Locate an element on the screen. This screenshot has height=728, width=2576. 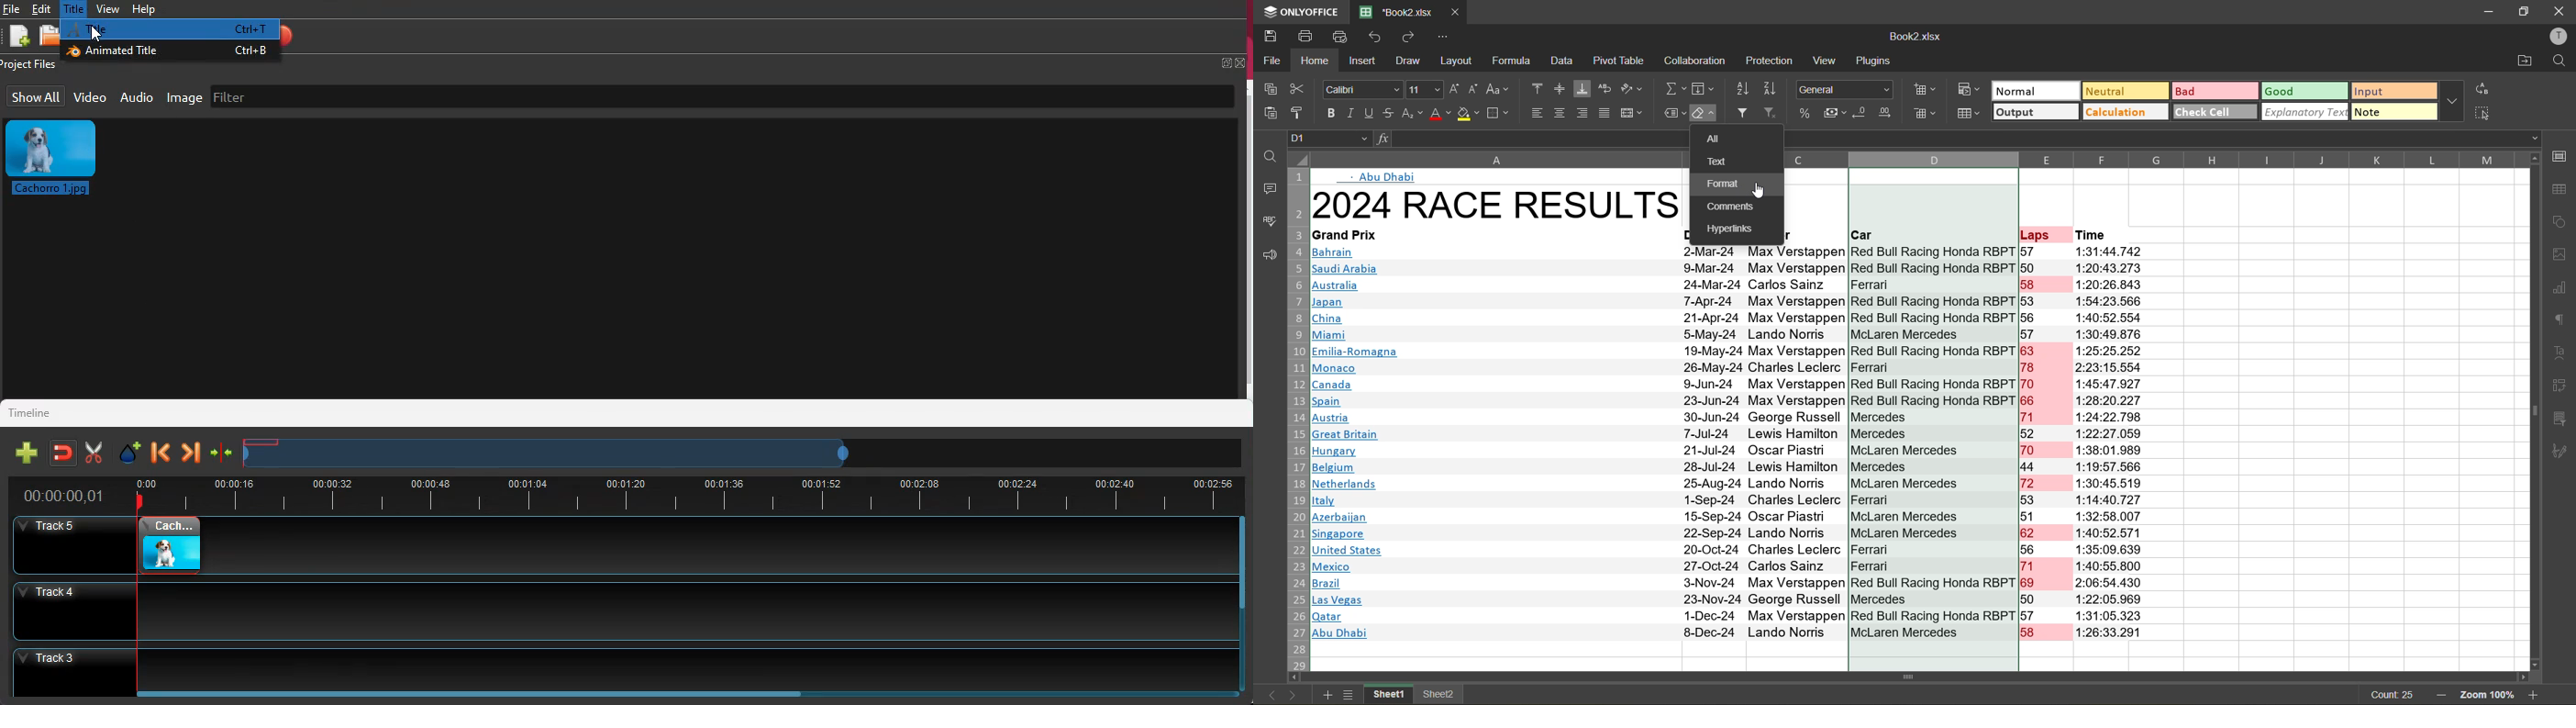
MB Monaco 26-May-24 Charles Leclerc Ferrari 78 2:23:15.554 is located at coordinates (1736, 368).